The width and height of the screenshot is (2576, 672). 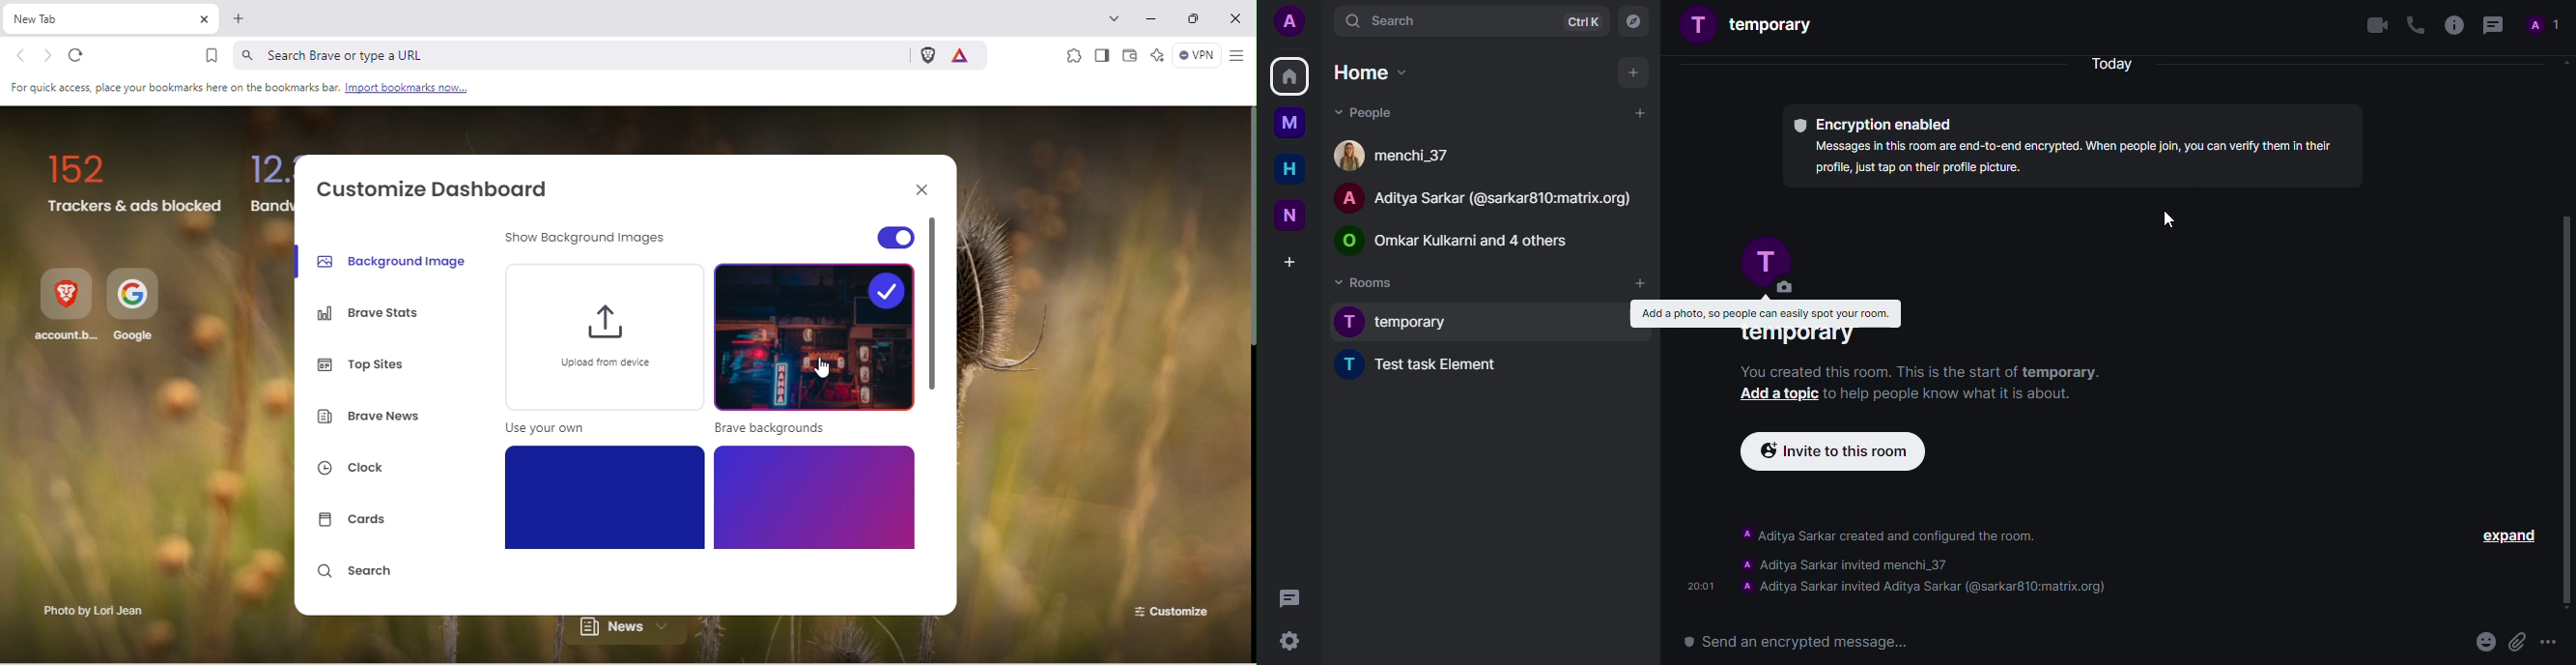 I want to click on add, so click(x=1634, y=71).